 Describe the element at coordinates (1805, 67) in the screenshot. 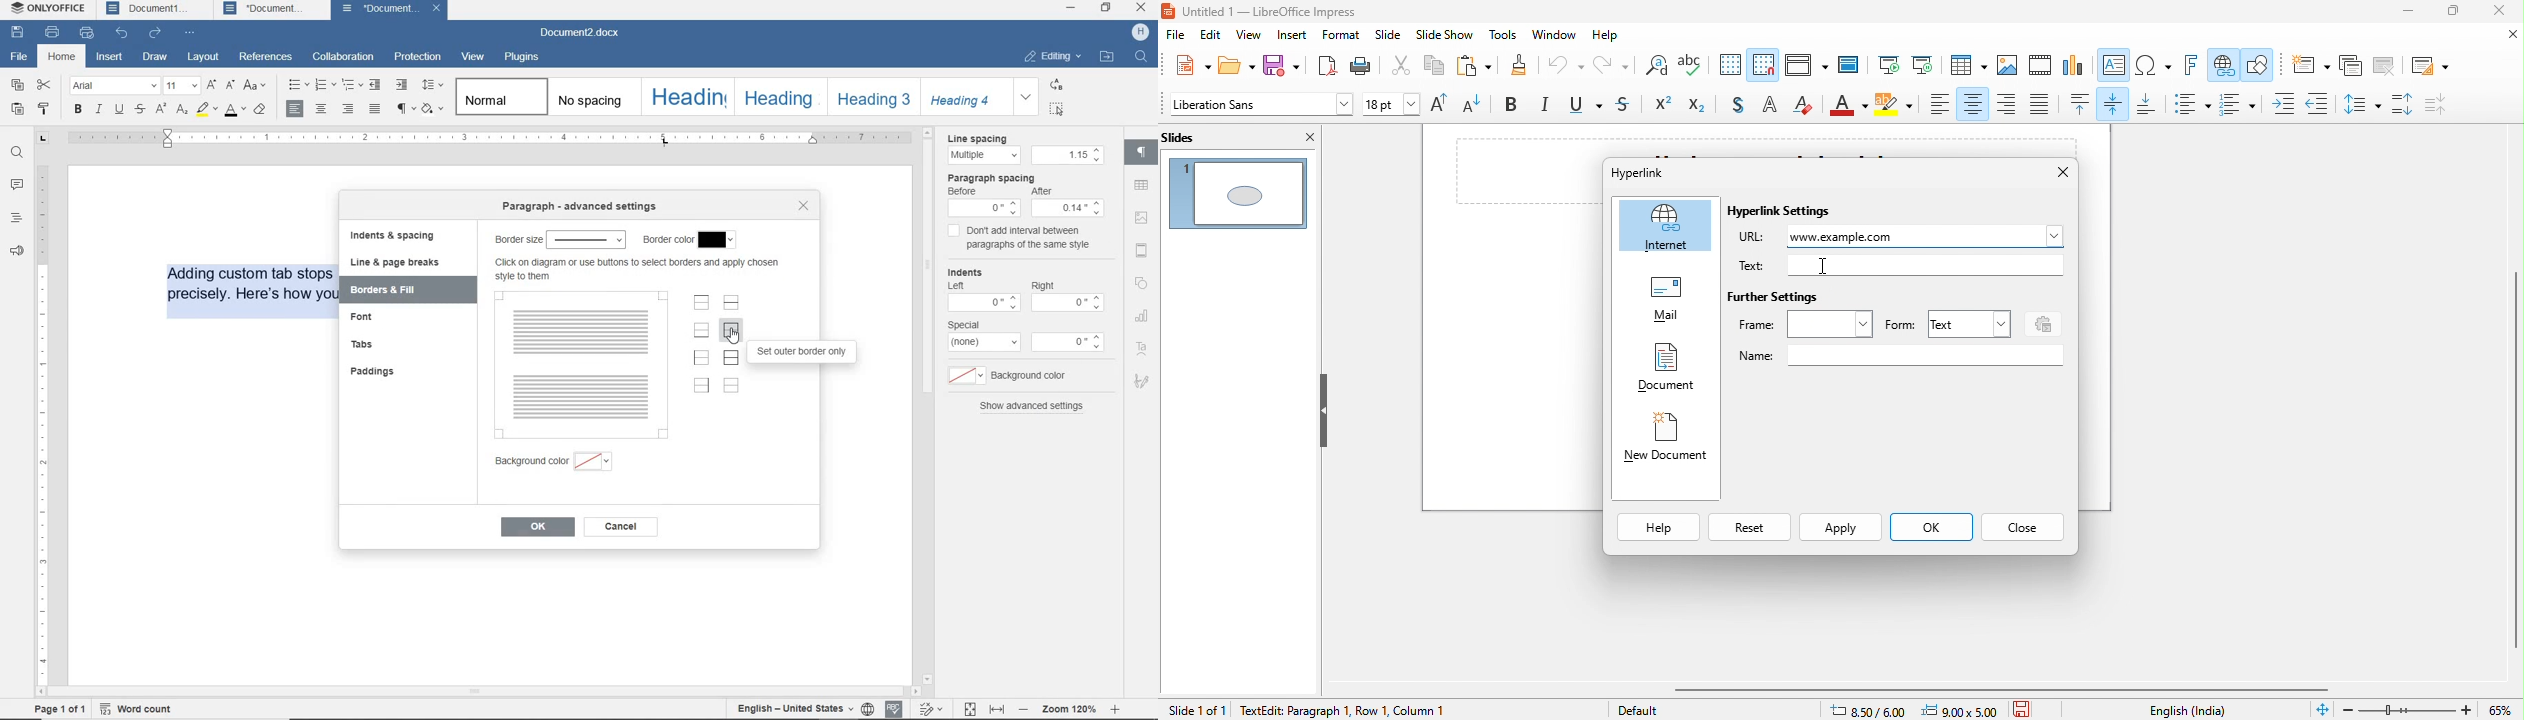

I see `display view` at that location.